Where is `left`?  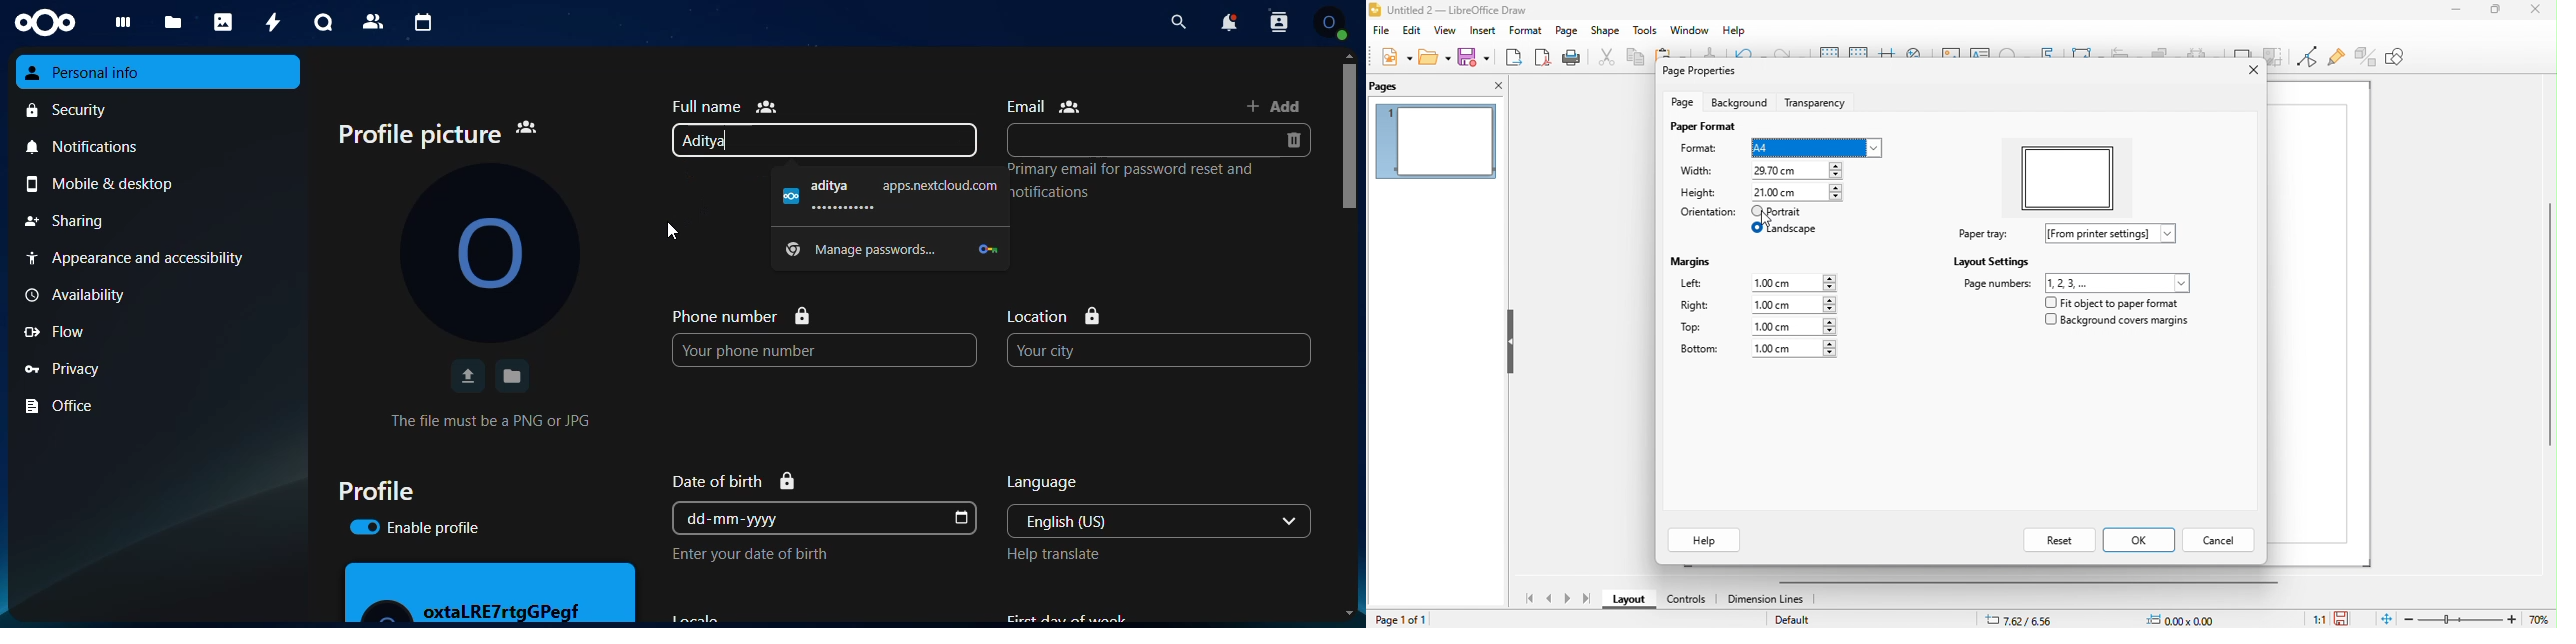 left is located at coordinates (1759, 283).